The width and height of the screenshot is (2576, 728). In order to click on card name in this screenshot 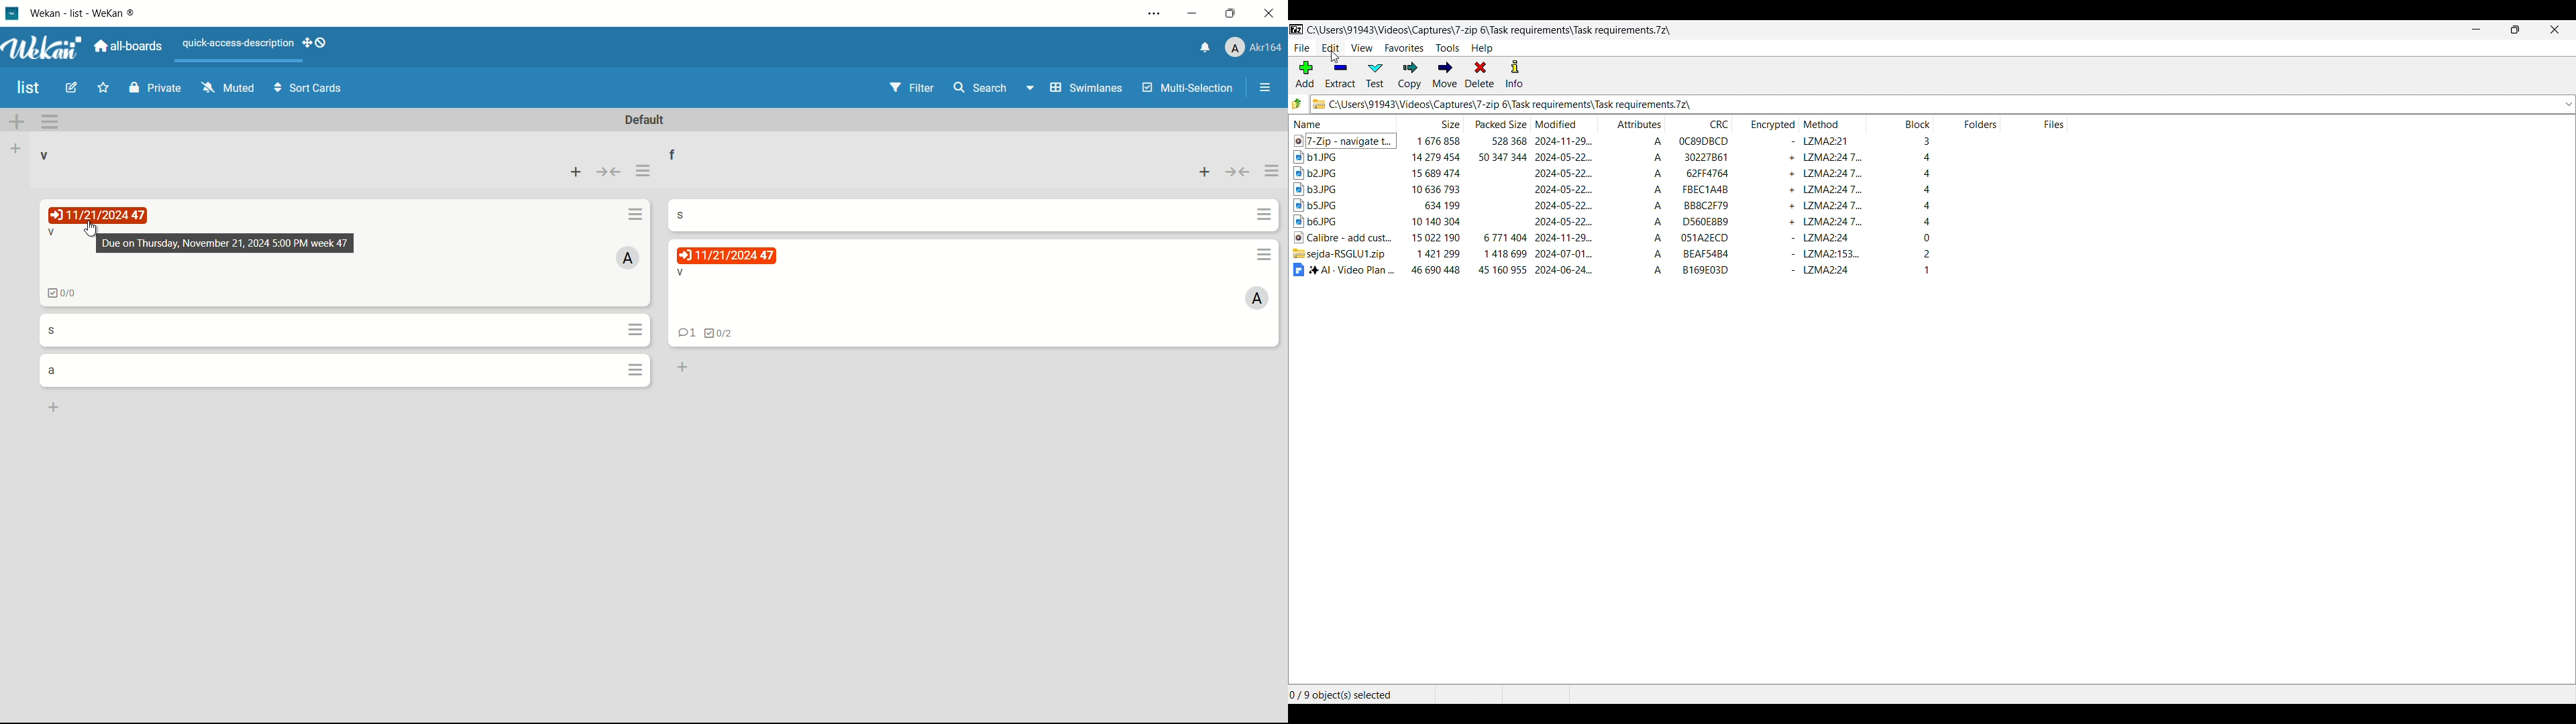, I will do `click(53, 371)`.